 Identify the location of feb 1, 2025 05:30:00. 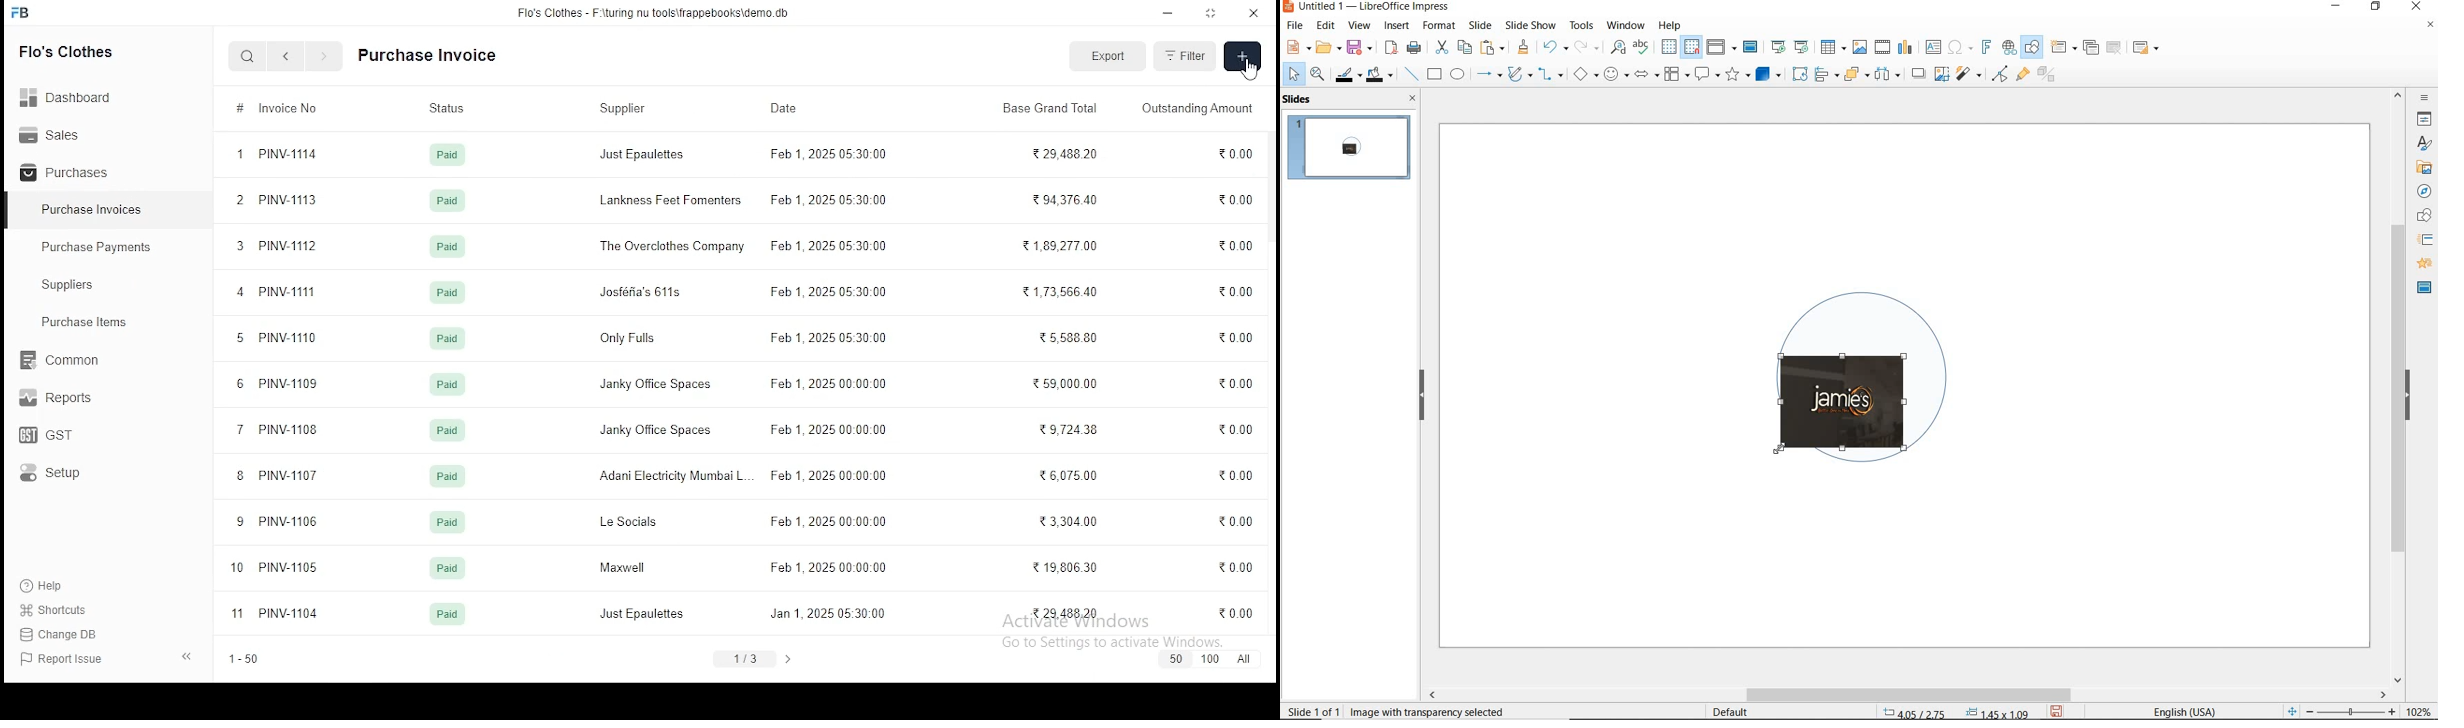
(831, 291).